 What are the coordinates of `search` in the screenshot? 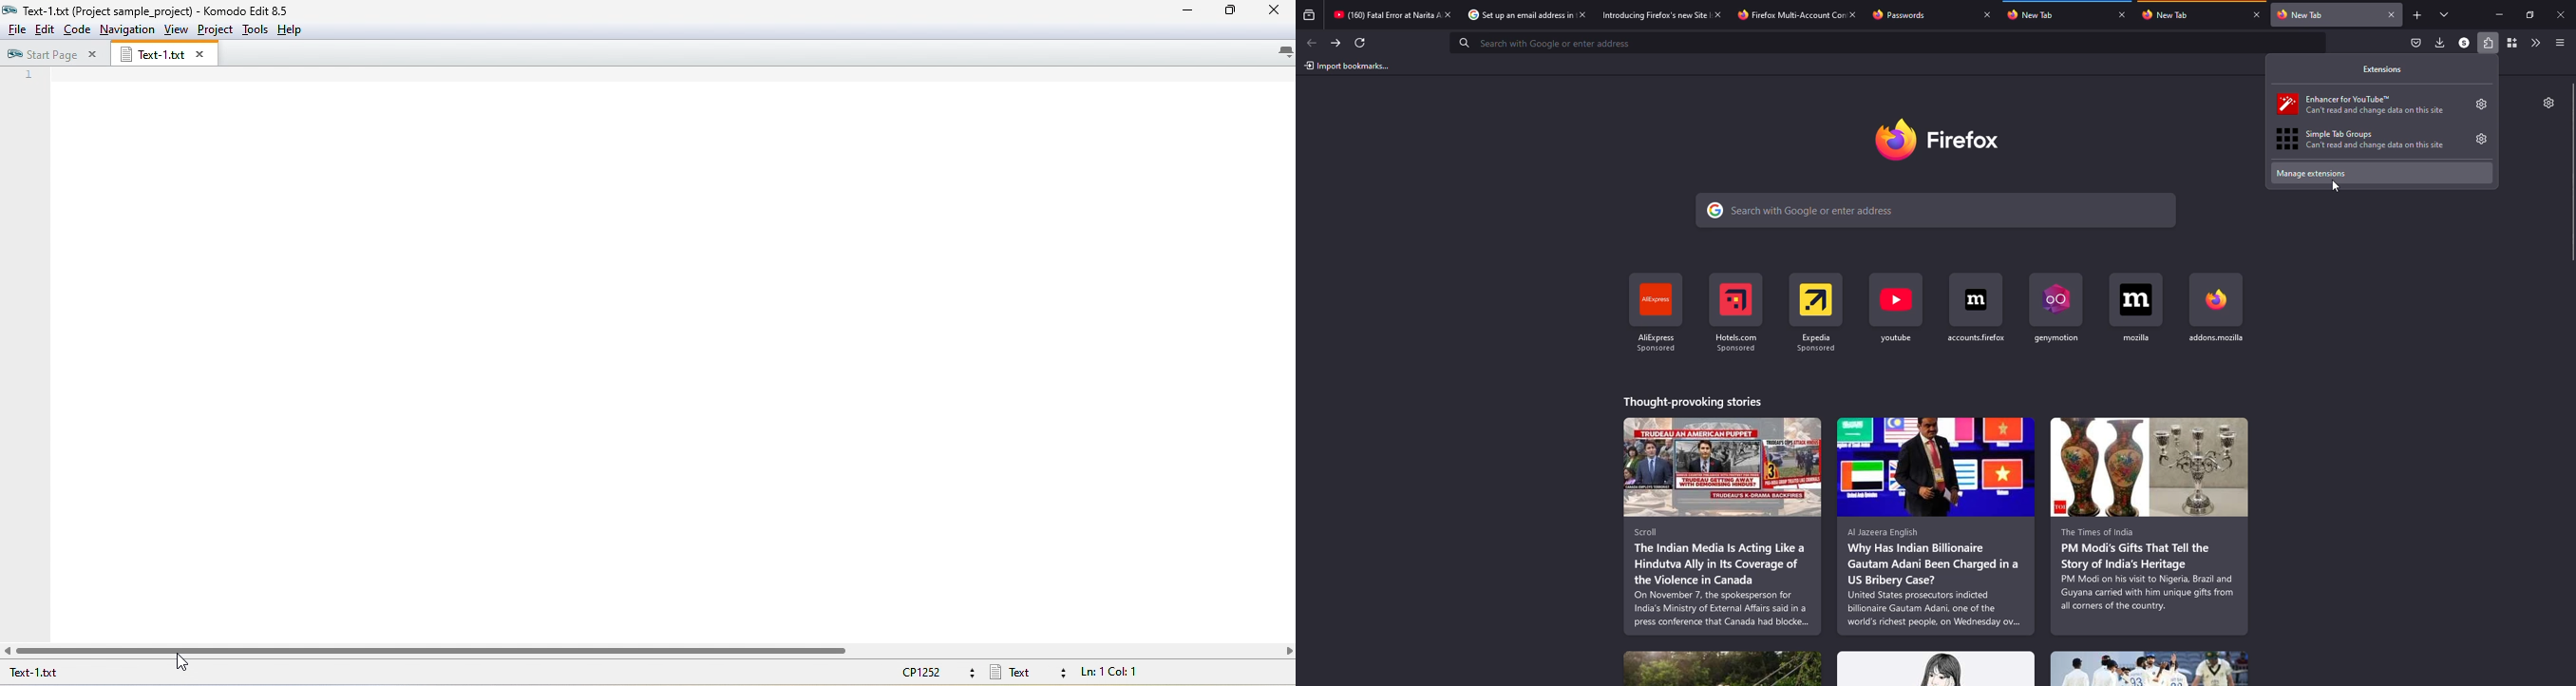 It's located at (1933, 210).